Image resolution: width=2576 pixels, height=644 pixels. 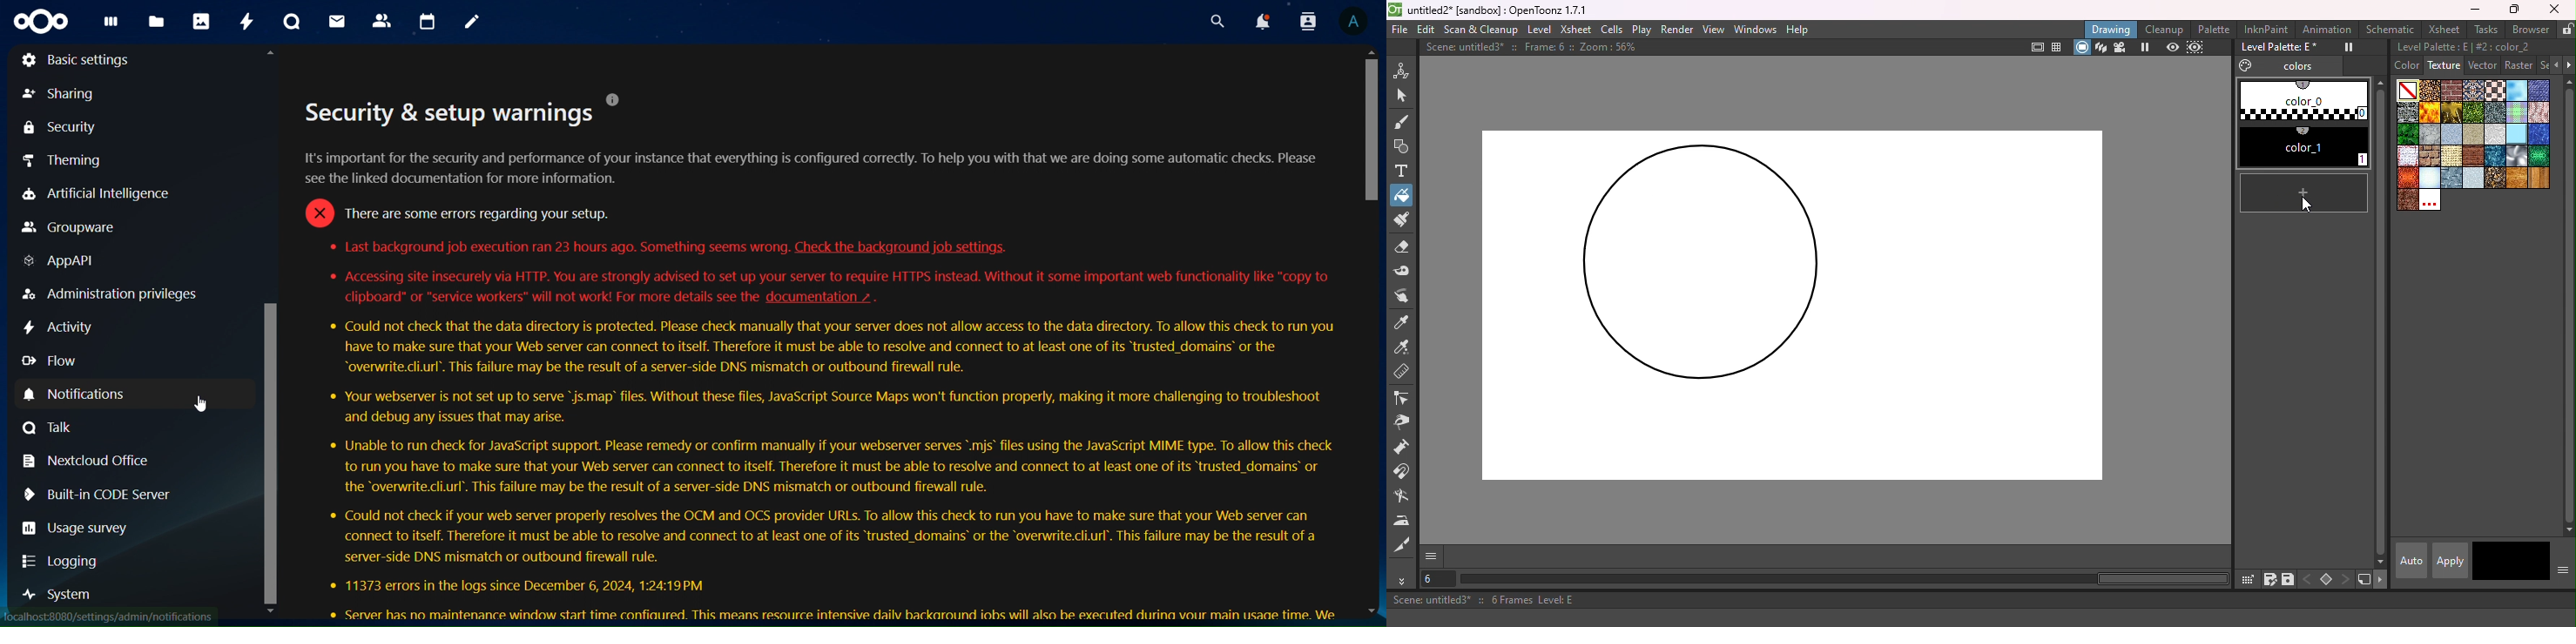 I want to click on notes, so click(x=472, y=21).